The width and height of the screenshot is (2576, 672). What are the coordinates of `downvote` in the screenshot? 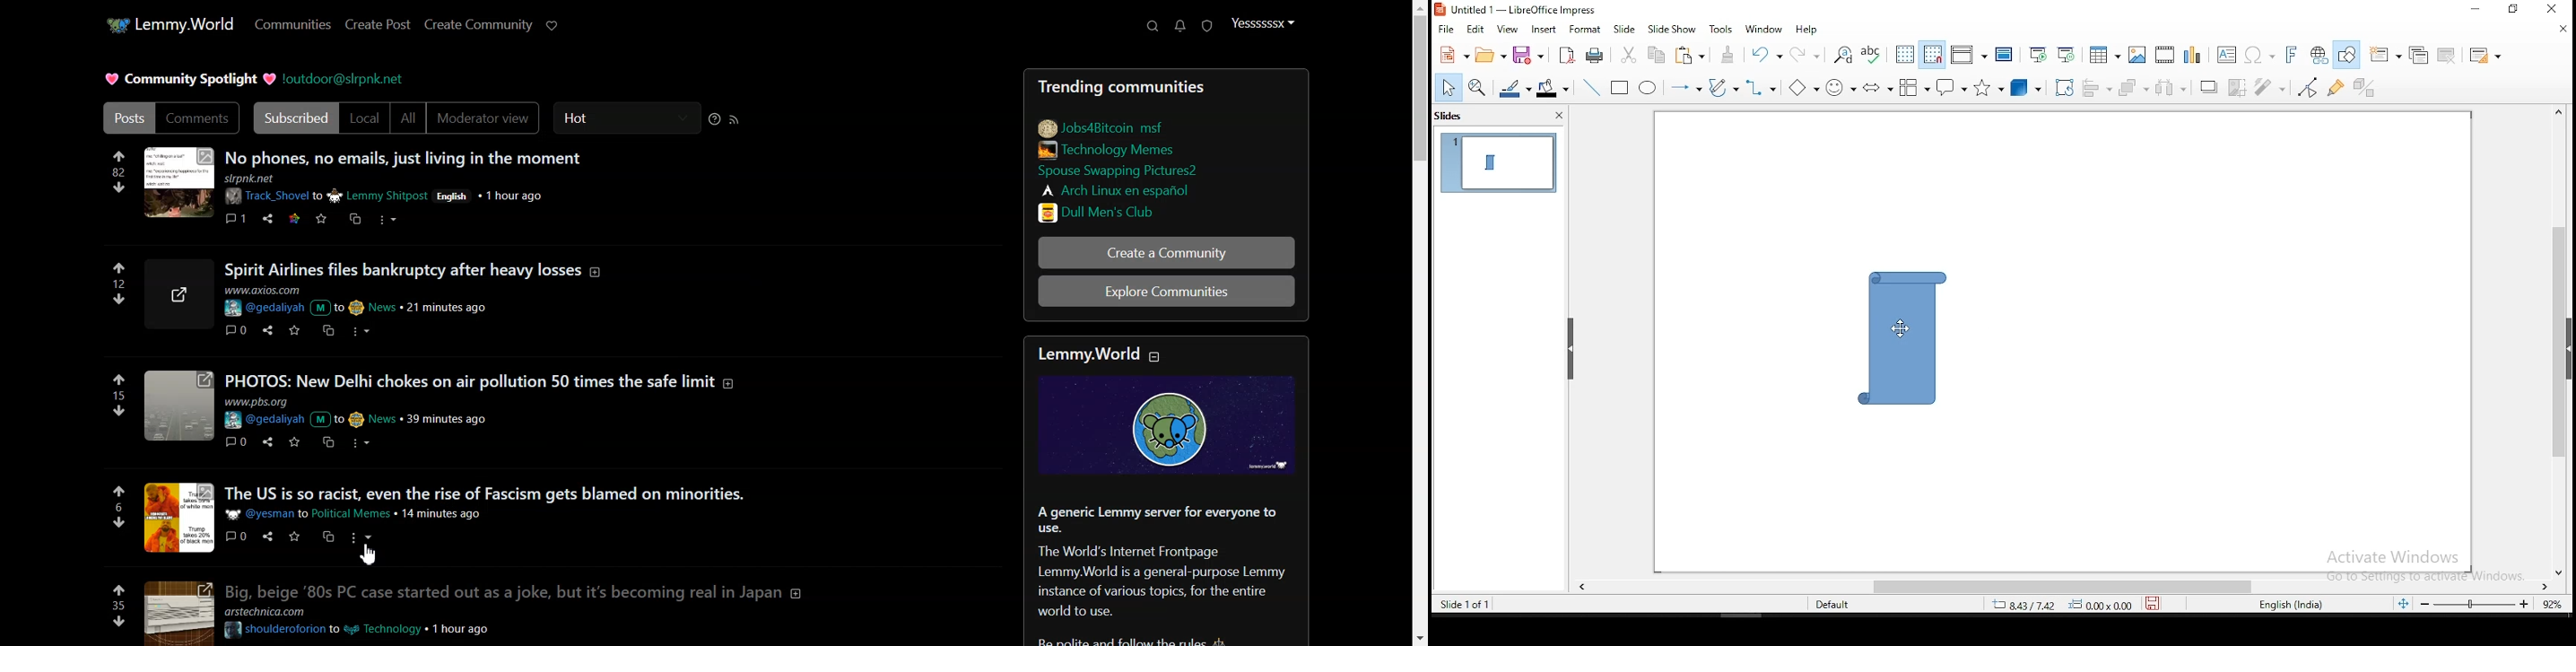 It's located at (119, 187).